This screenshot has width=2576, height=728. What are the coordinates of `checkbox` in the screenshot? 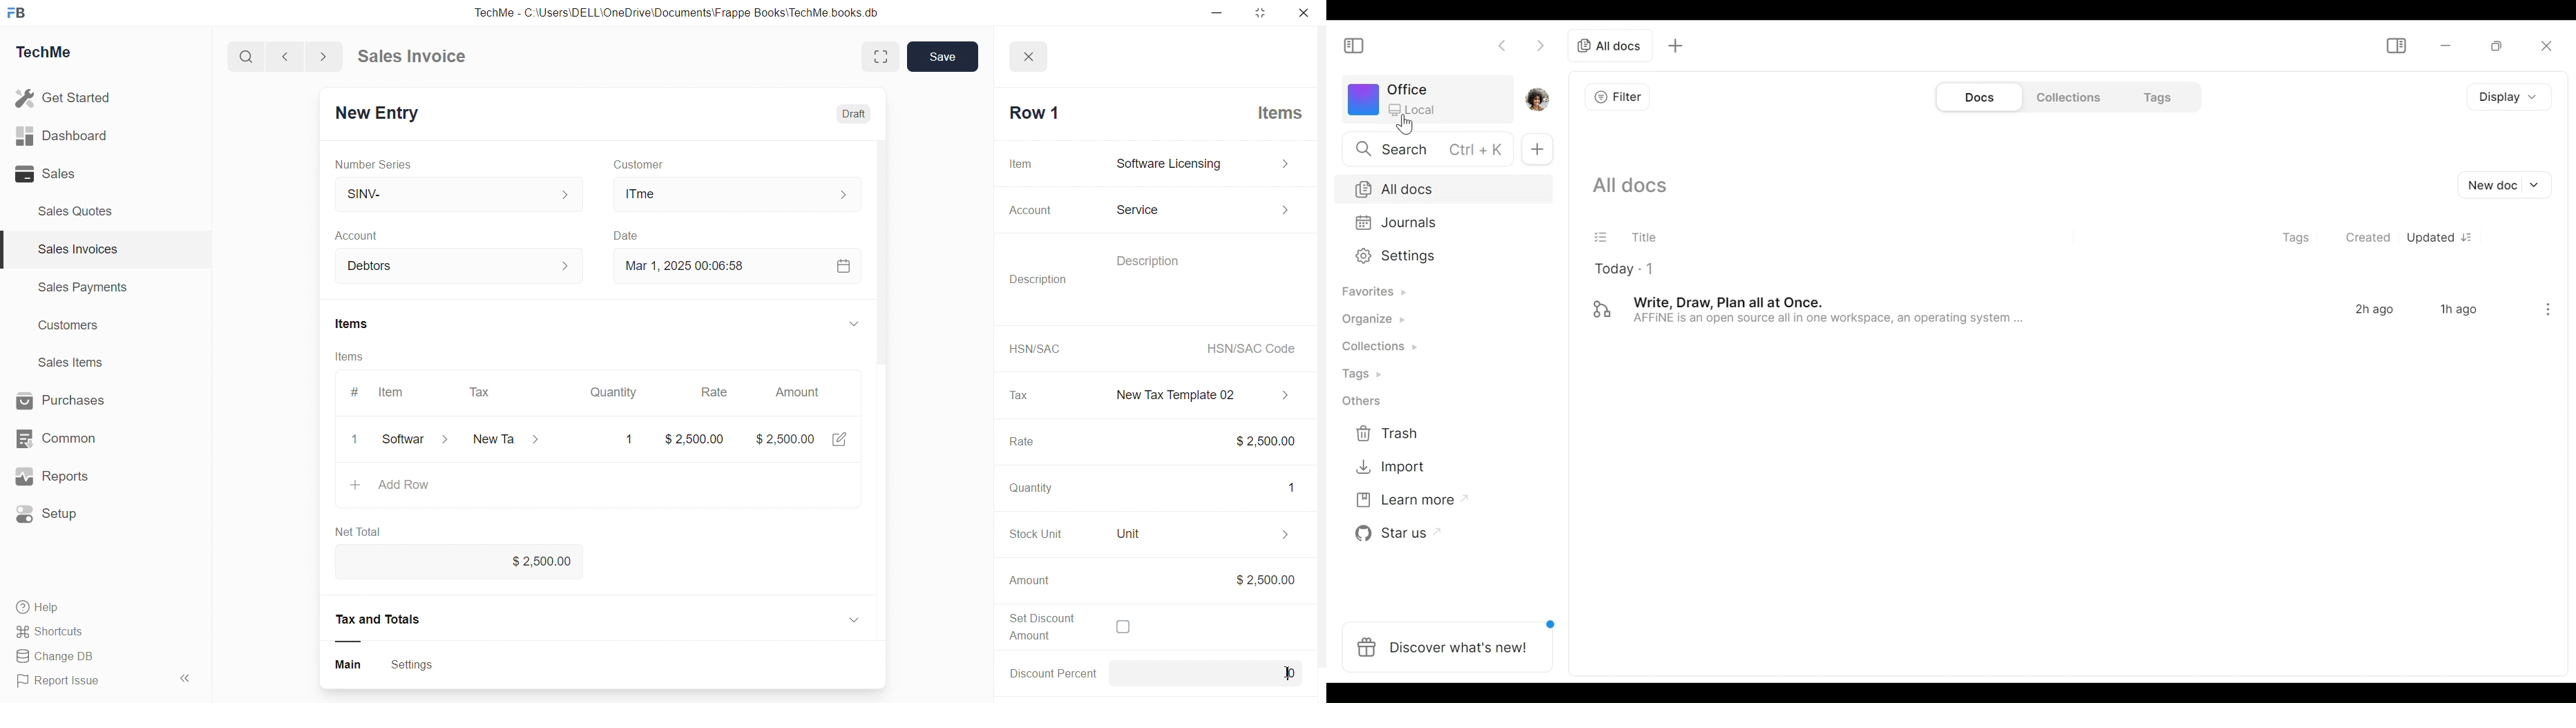 It's located at (1122, 628).